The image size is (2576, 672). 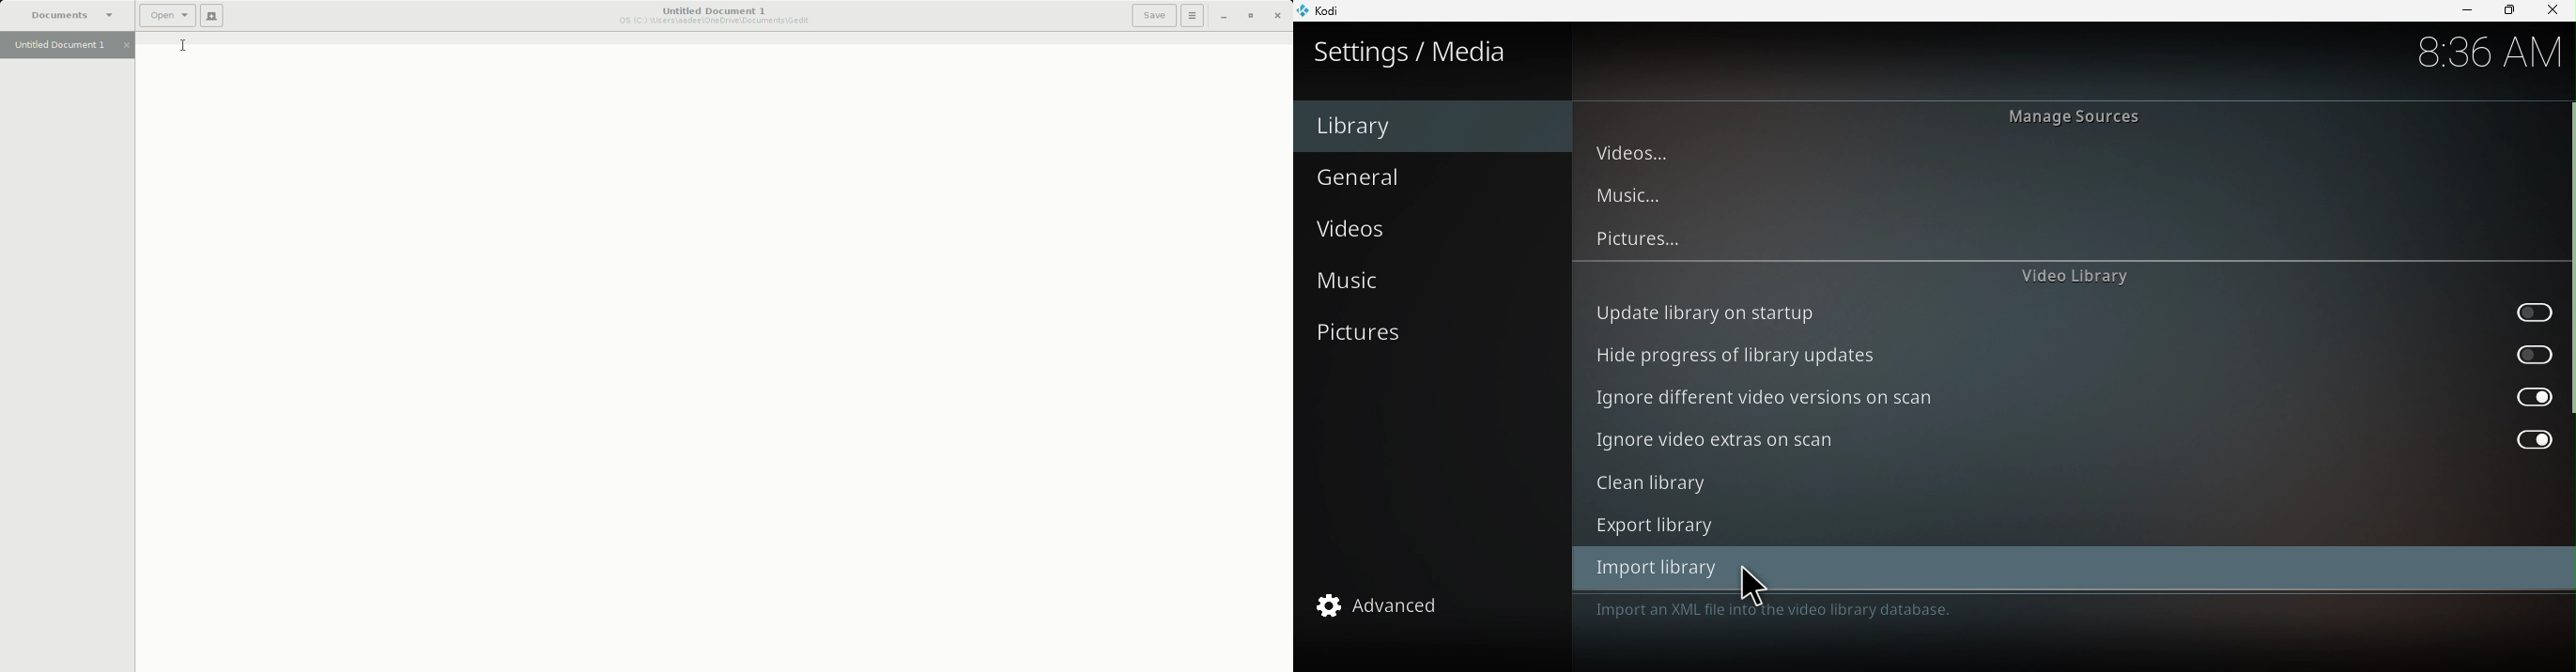 What do you see at coordinates (1641, 239) in the screenshot?
I see `Pictures` at bounding box center [1641, 239].